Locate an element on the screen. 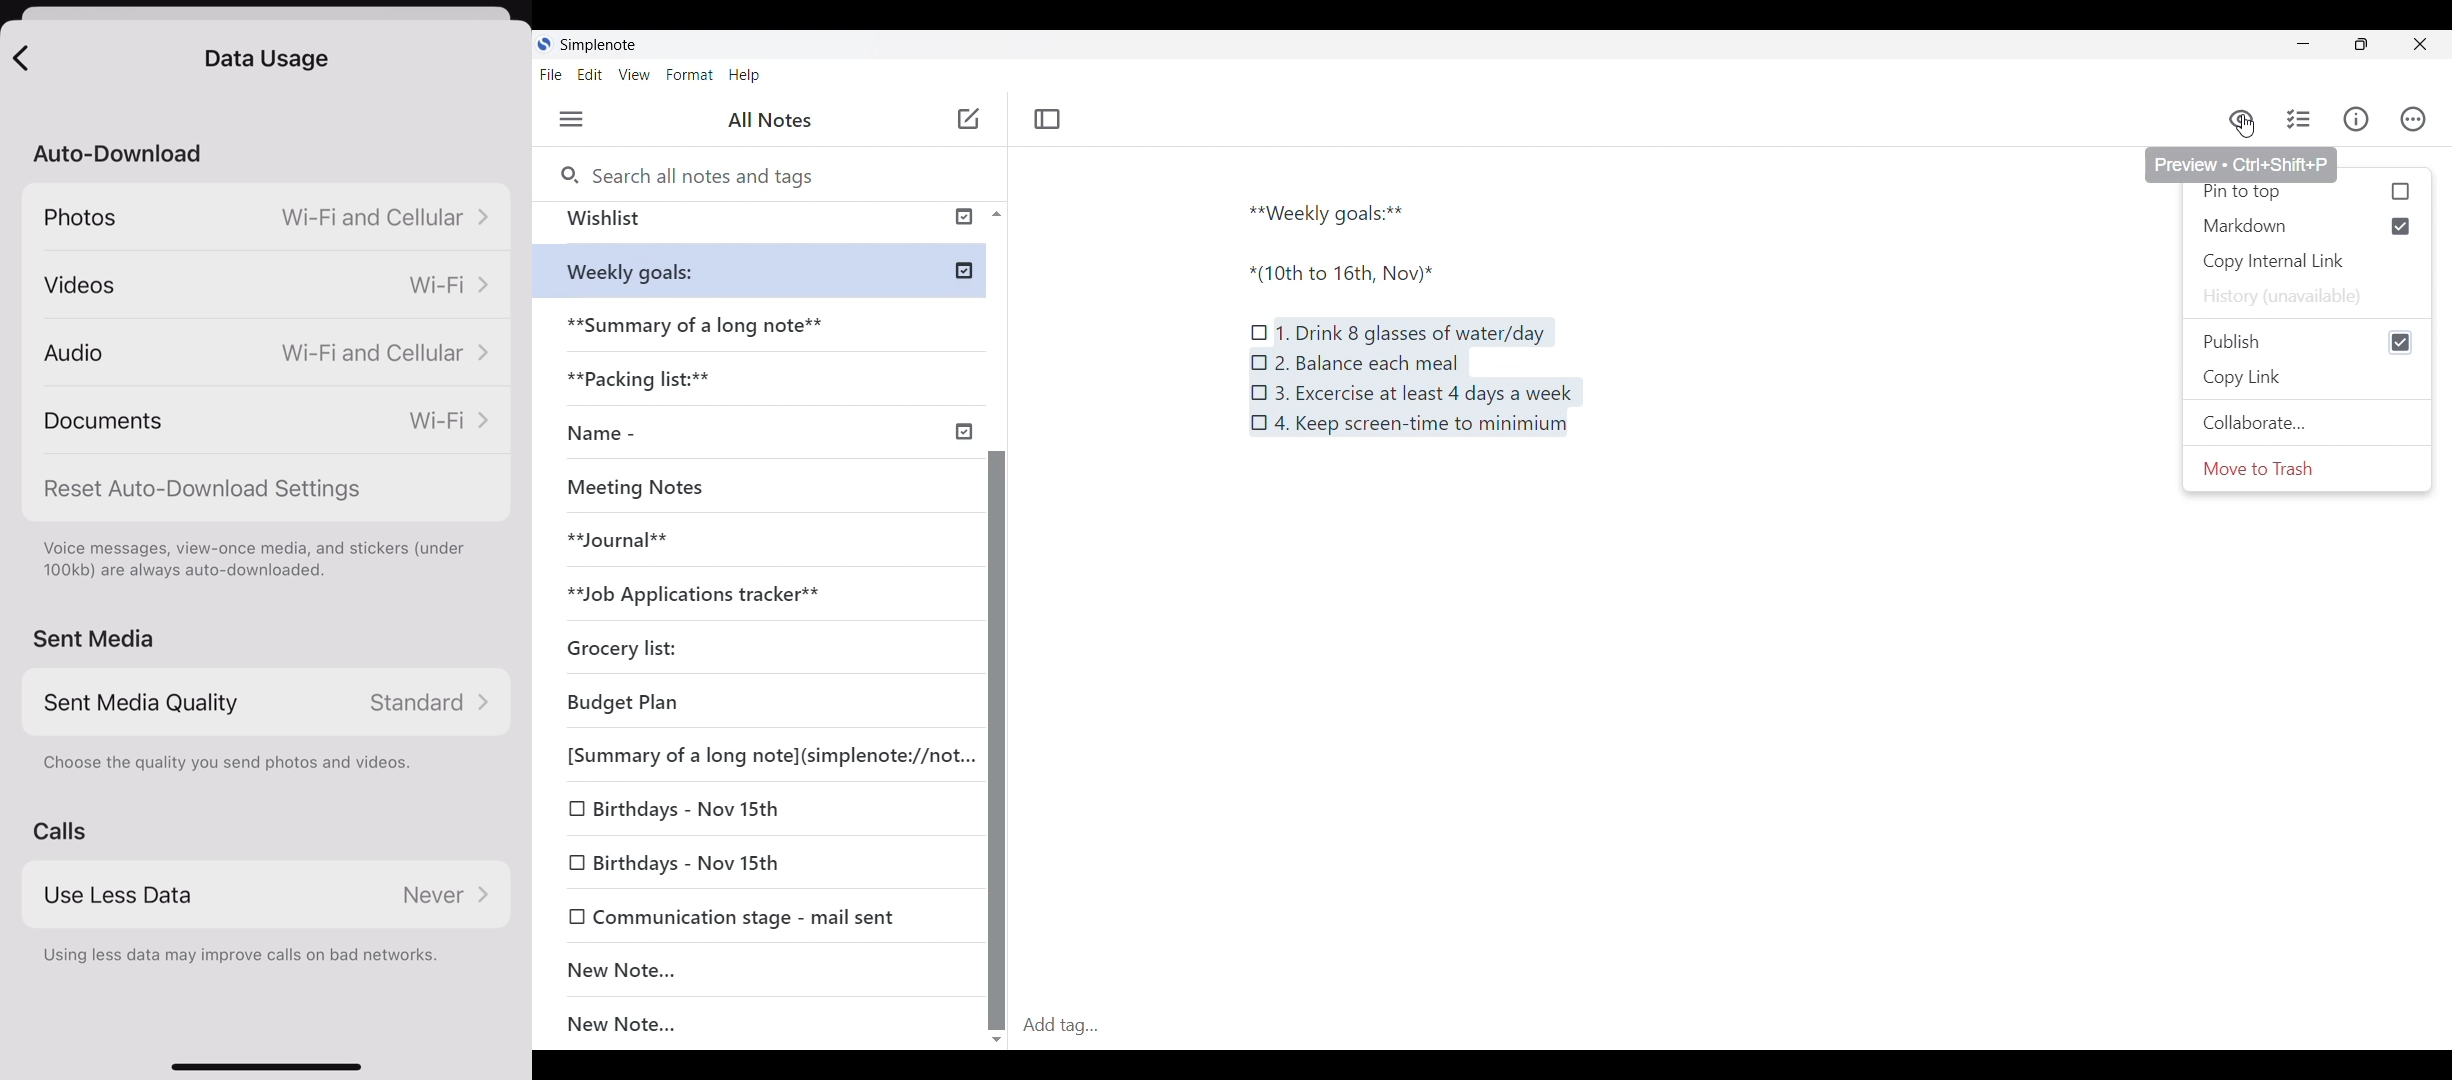 The height and width of the screenshot is (1092, 2464). 4. Keep screen-time to minimum is located at coordinates (1428, 430).